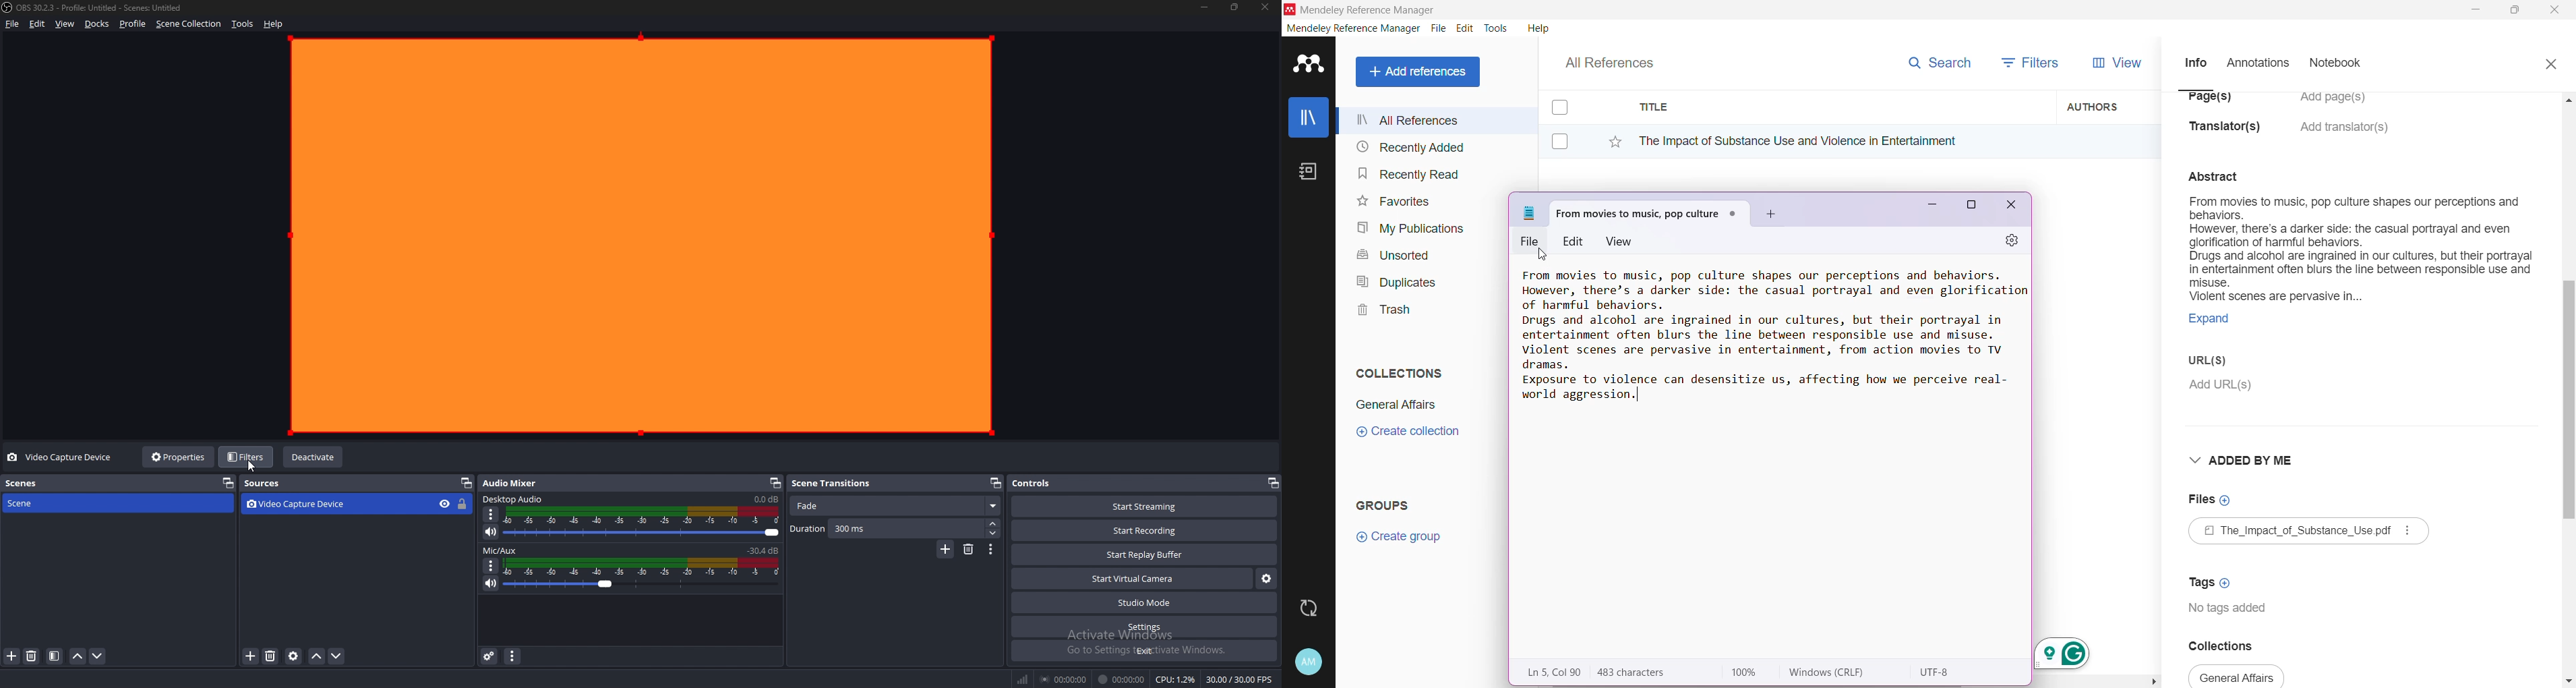 The height and width of the screenshot is (700, 2576). Describe the element at coordinates (2221, 175) in the screenshot. I see `abstract` at that location.